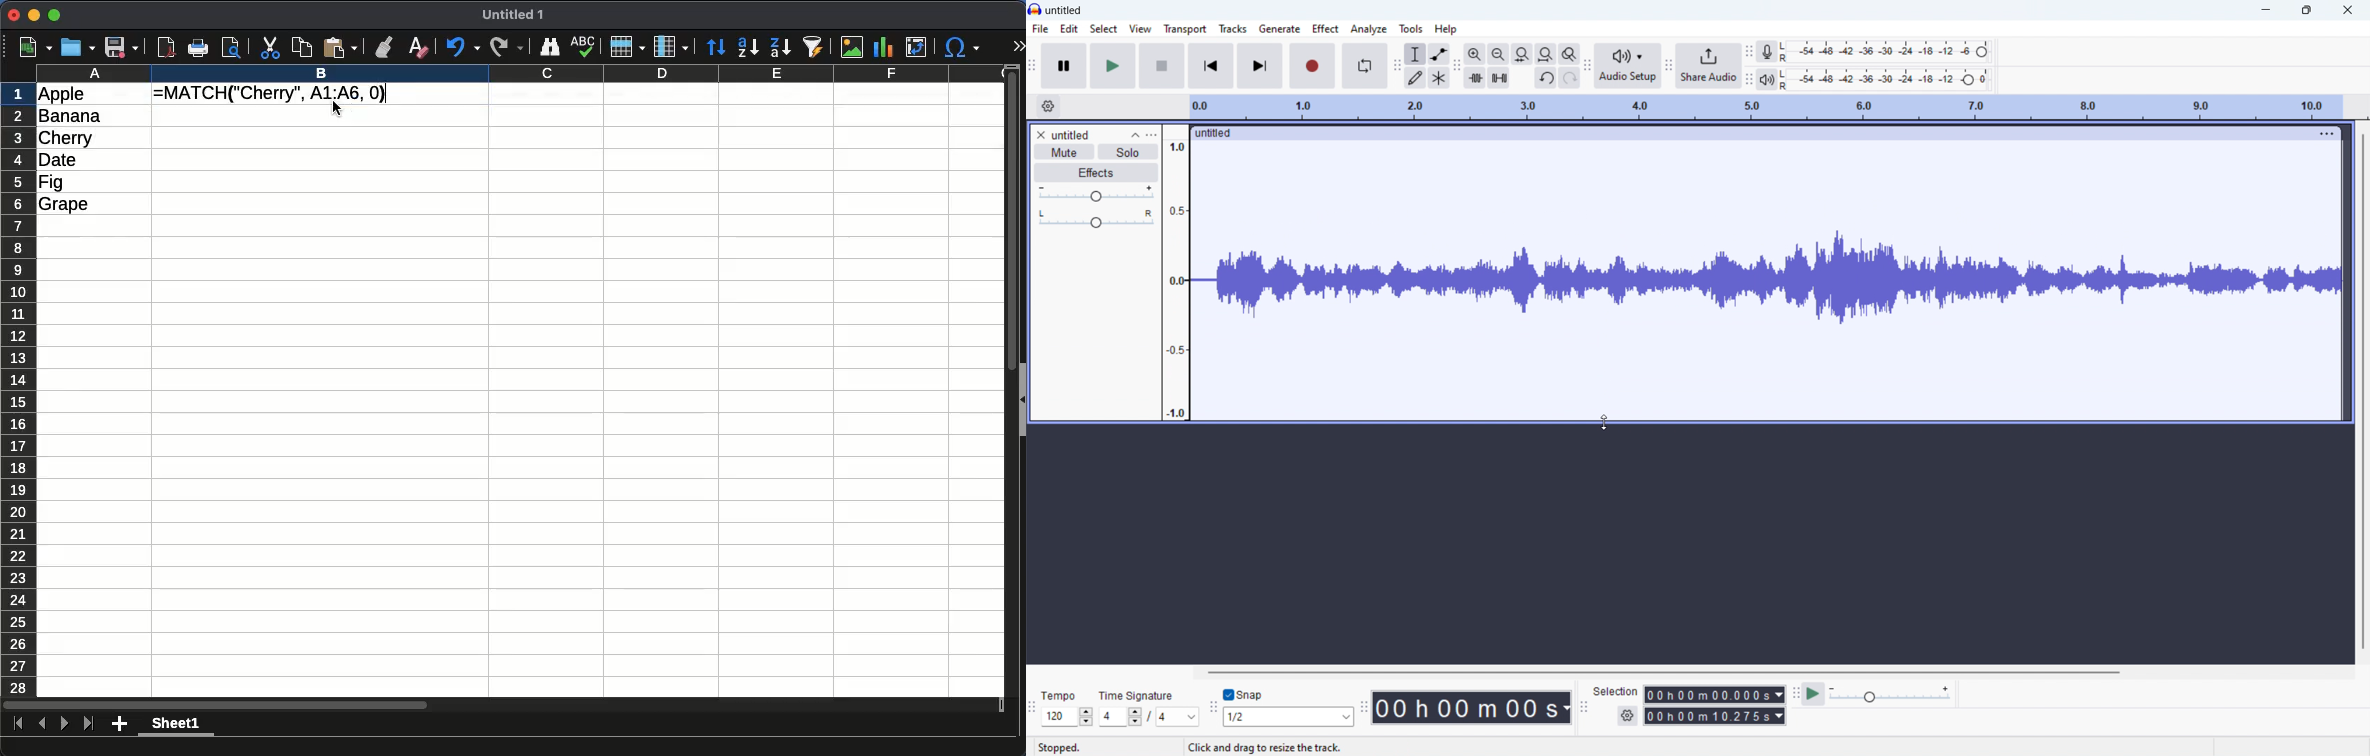  Describe the element at coordinates (1152, 134) in the screenshot. I see `track control panel menu` at that location.